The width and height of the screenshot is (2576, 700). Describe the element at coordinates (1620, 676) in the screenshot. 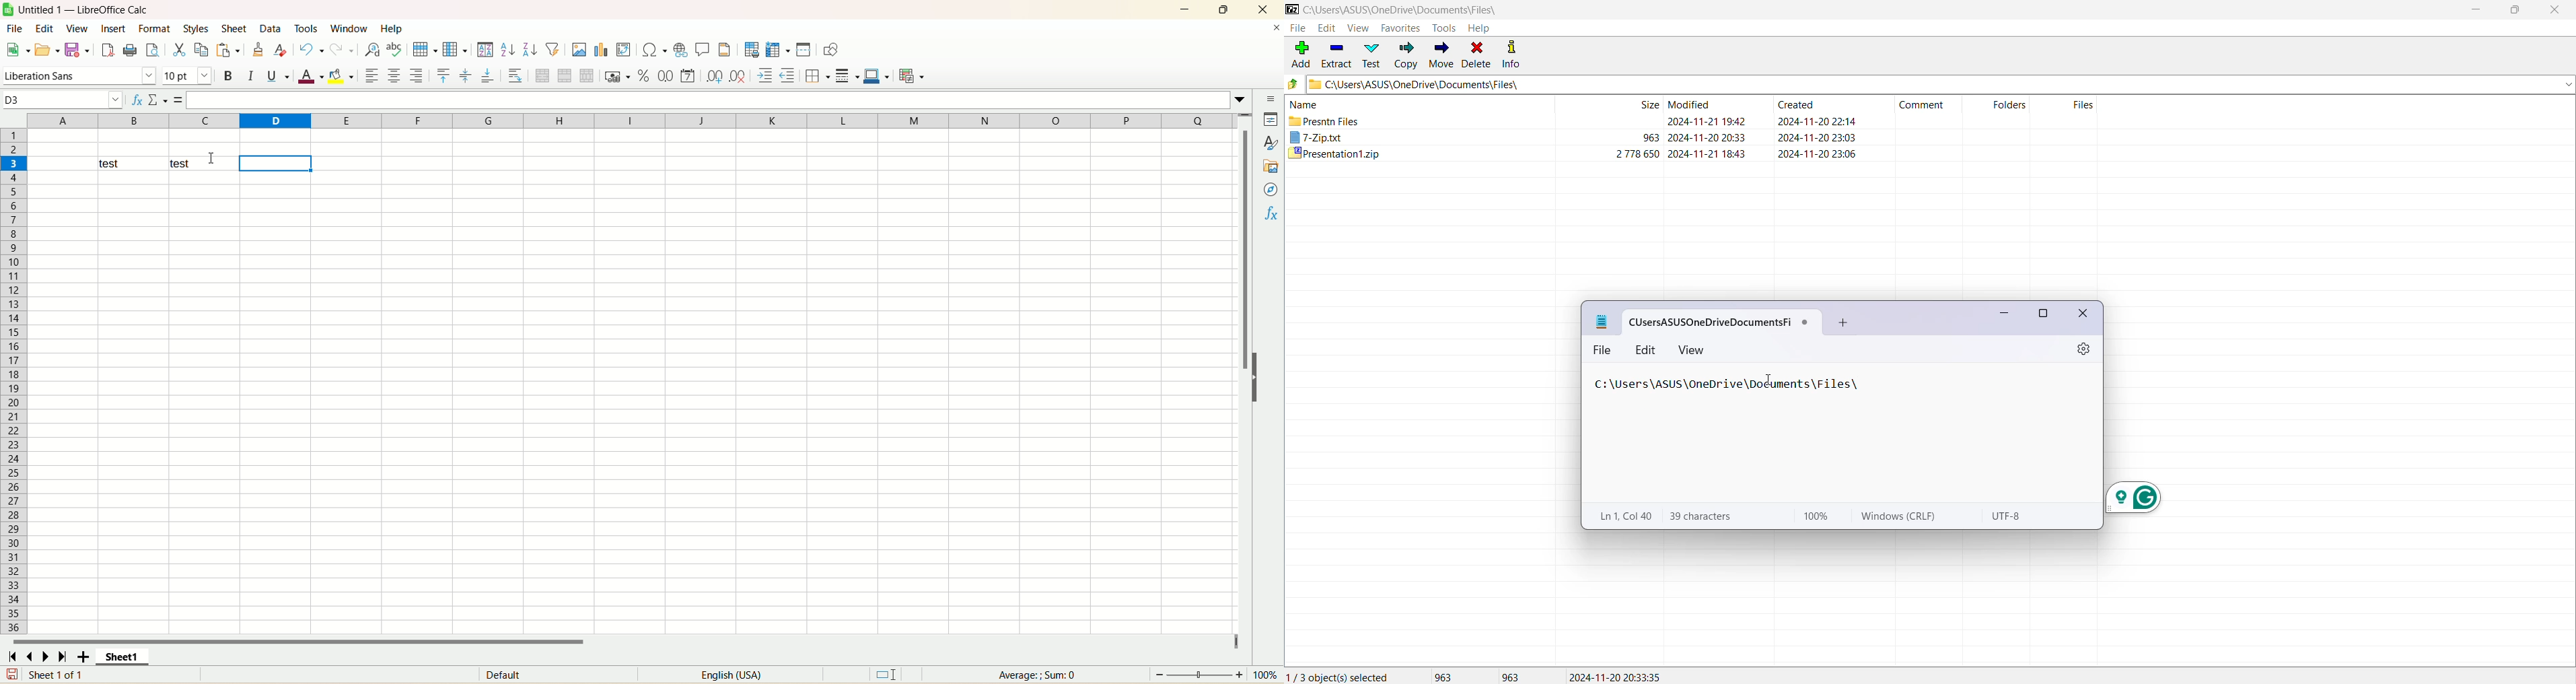

I see `Modified Date of the last selected file` at that location.